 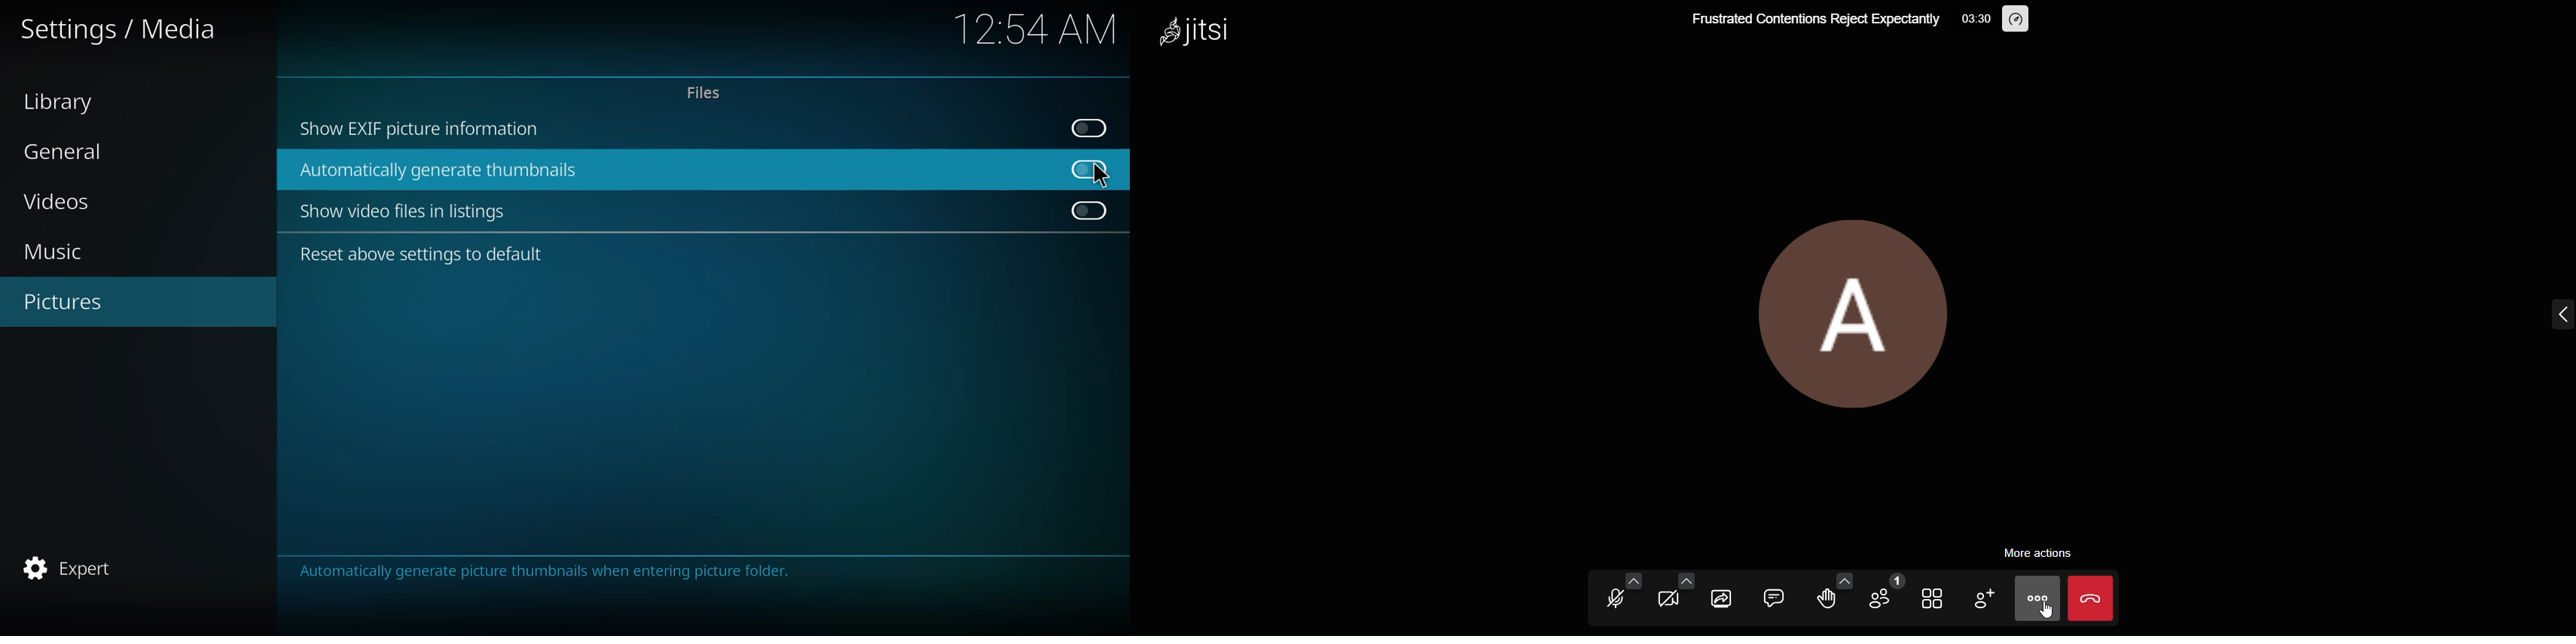 I want to click on click to enable, so click(x=1089, y=127).